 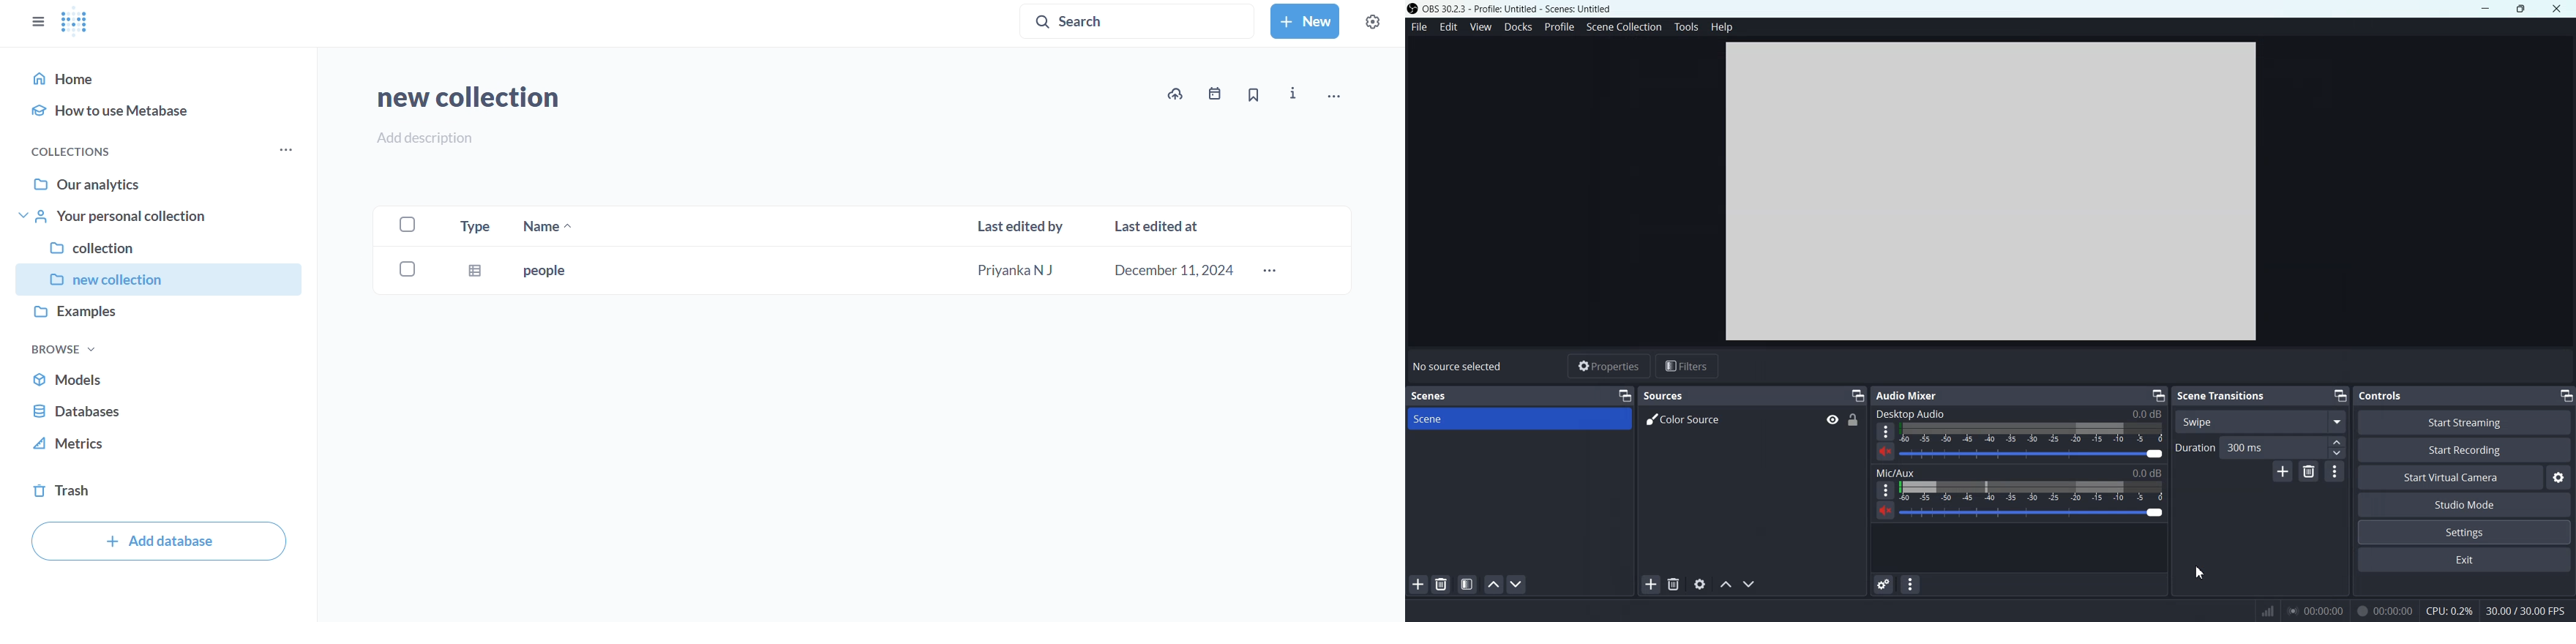 I want to click on Start Streaming, so click(x=2465, y=421).